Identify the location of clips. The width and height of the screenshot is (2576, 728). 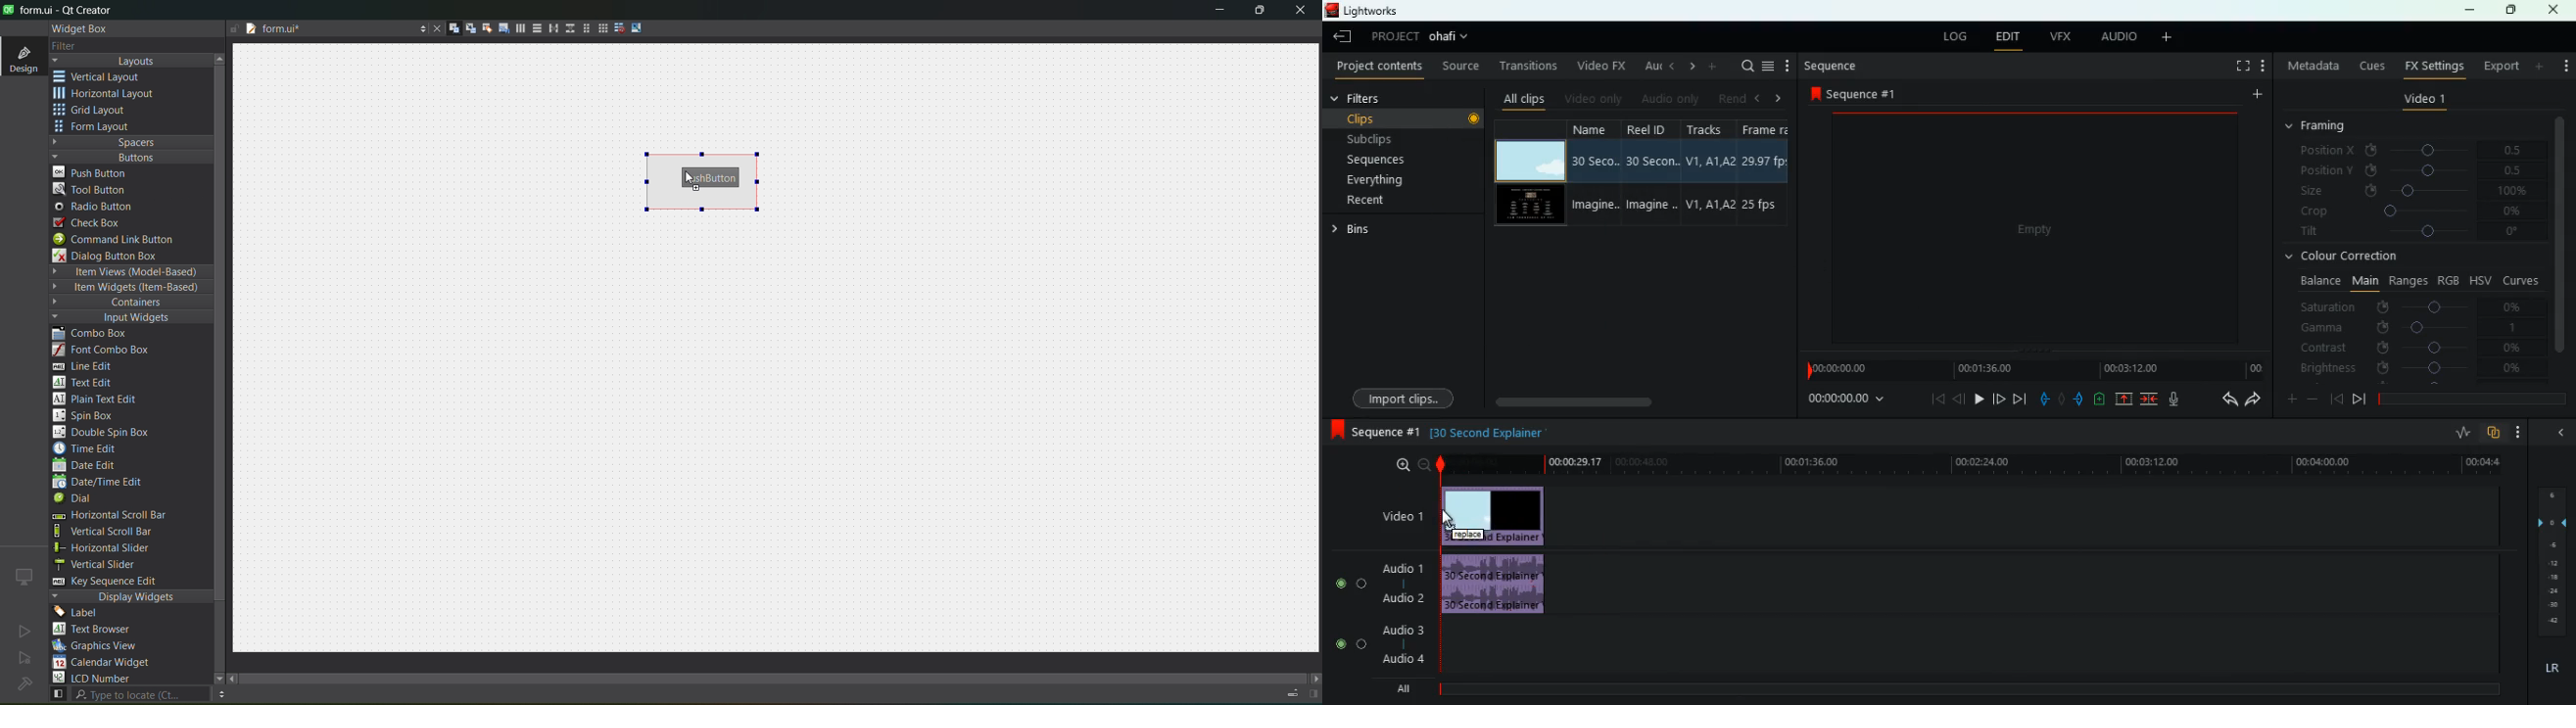
(1407, 118).